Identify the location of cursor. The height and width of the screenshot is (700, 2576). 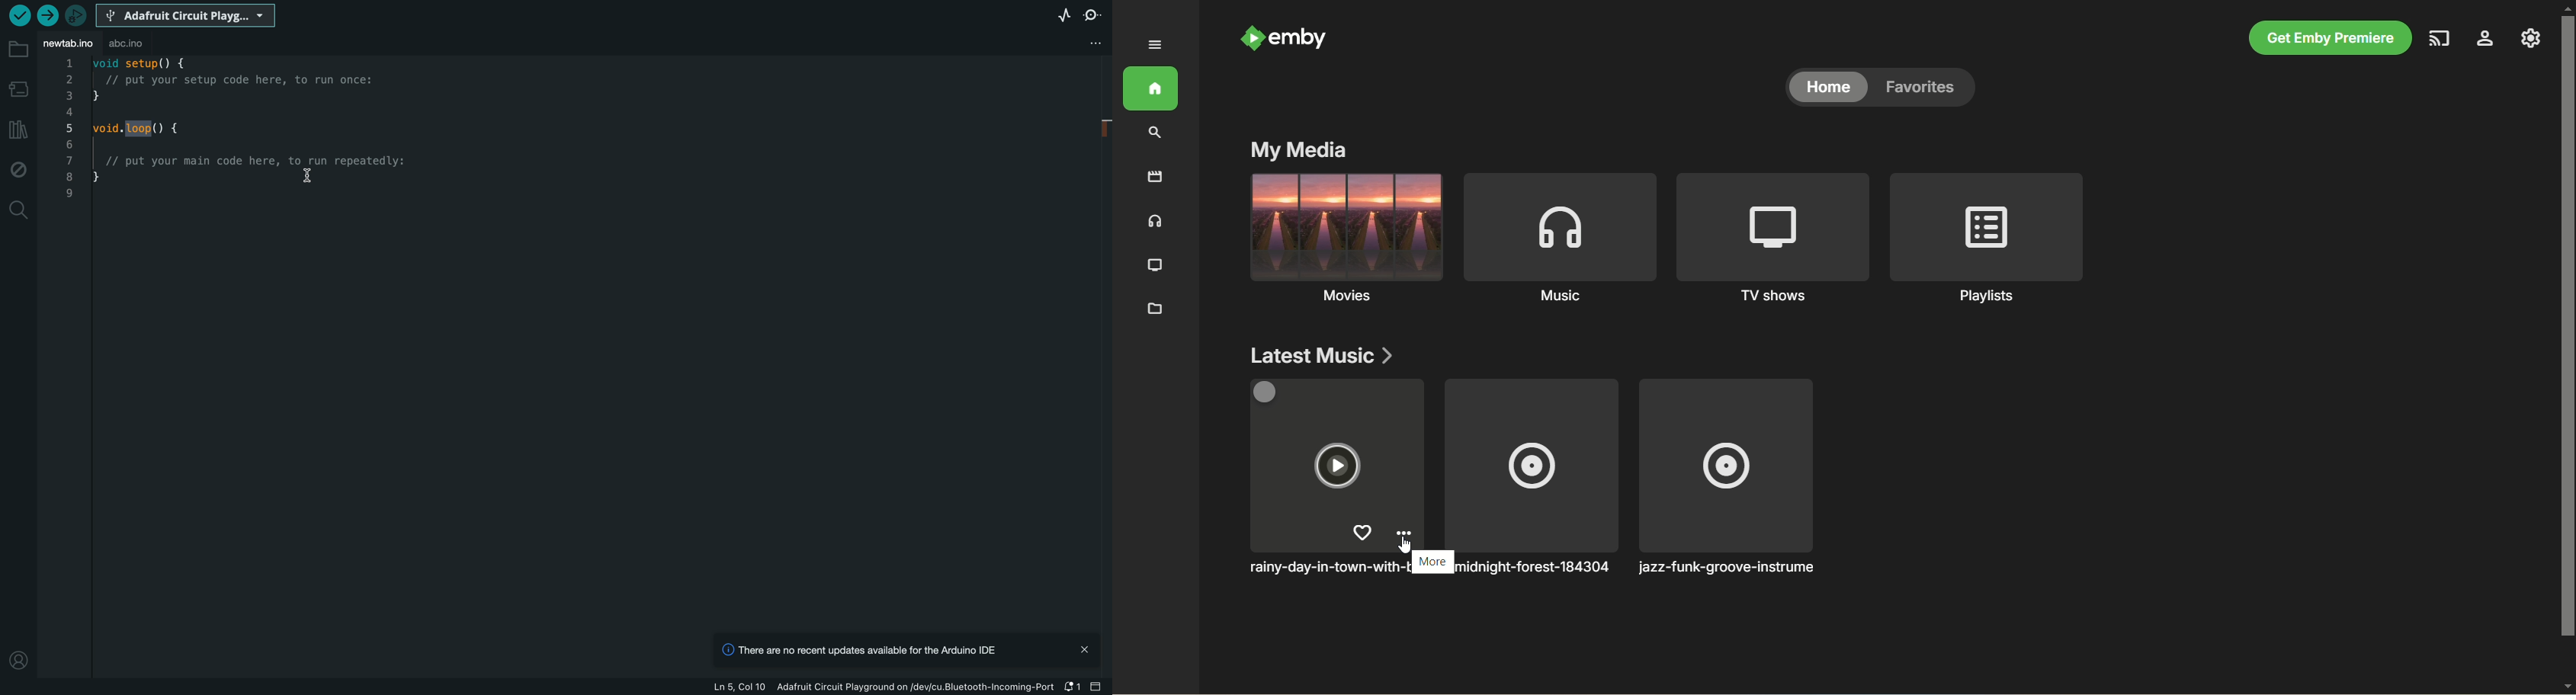
(308, 176).